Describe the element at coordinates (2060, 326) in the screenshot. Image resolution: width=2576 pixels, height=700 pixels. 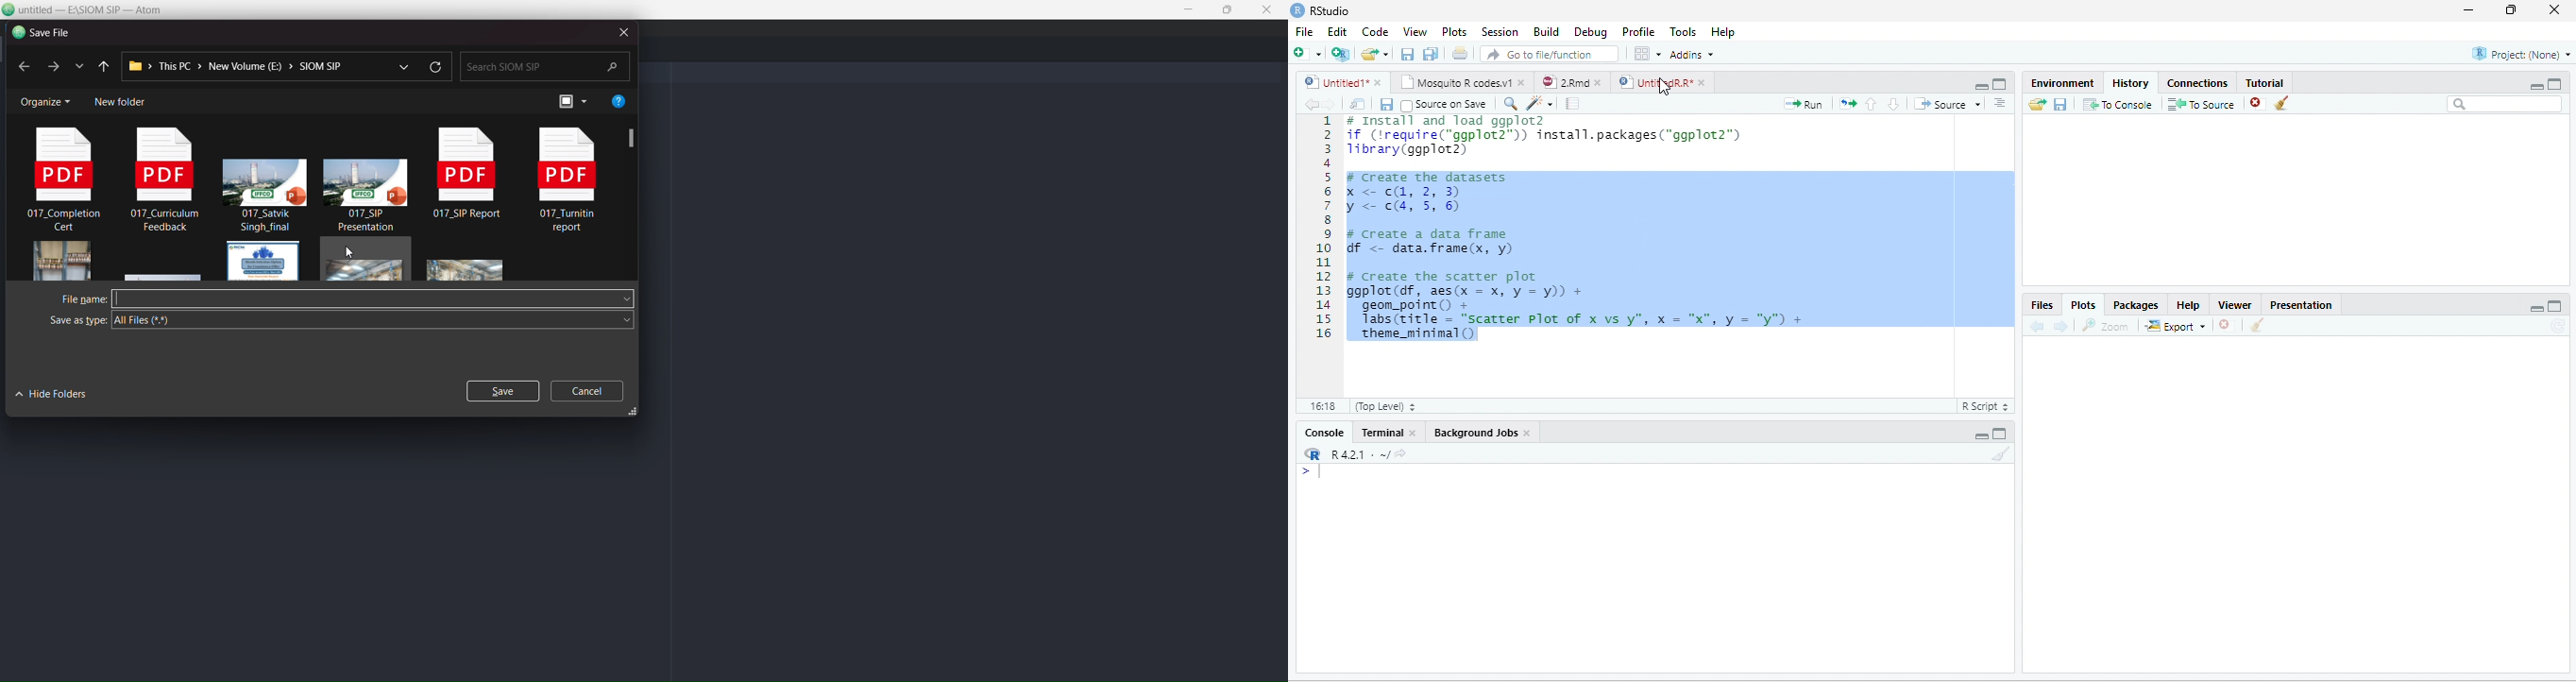
I see `Next plot` at that location.